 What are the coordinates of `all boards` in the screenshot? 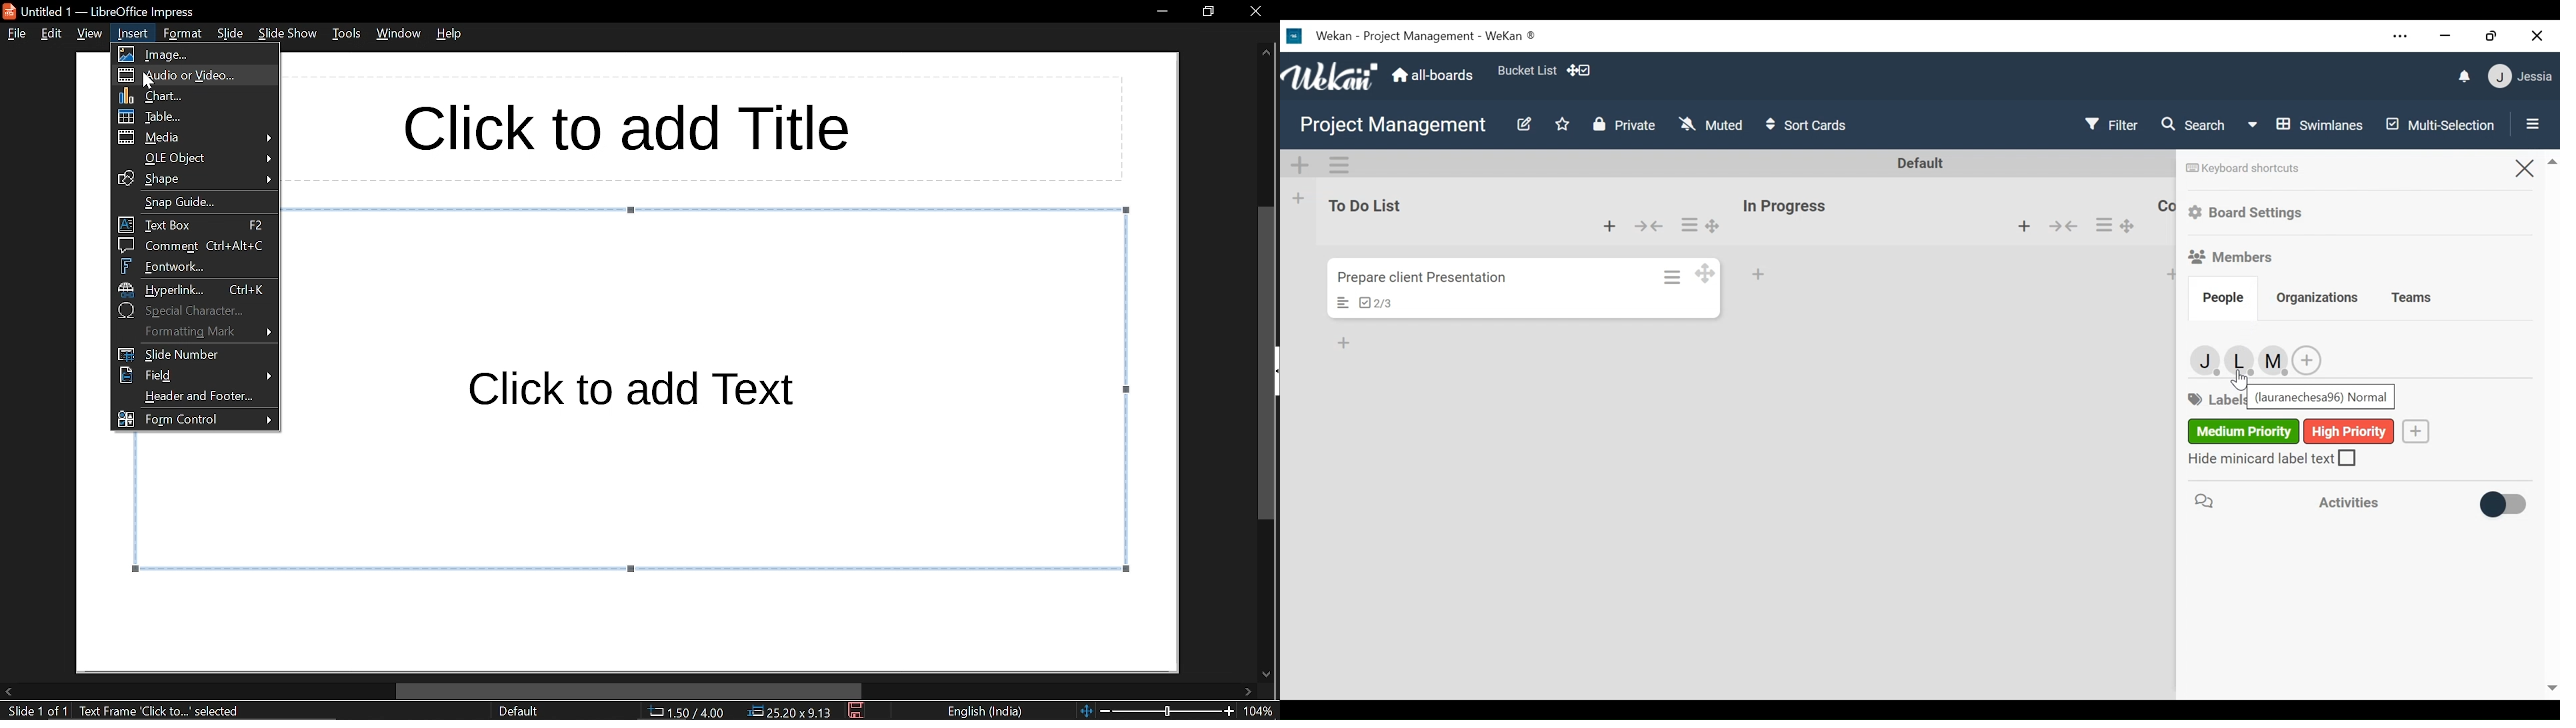 It's located at (1433, 75).